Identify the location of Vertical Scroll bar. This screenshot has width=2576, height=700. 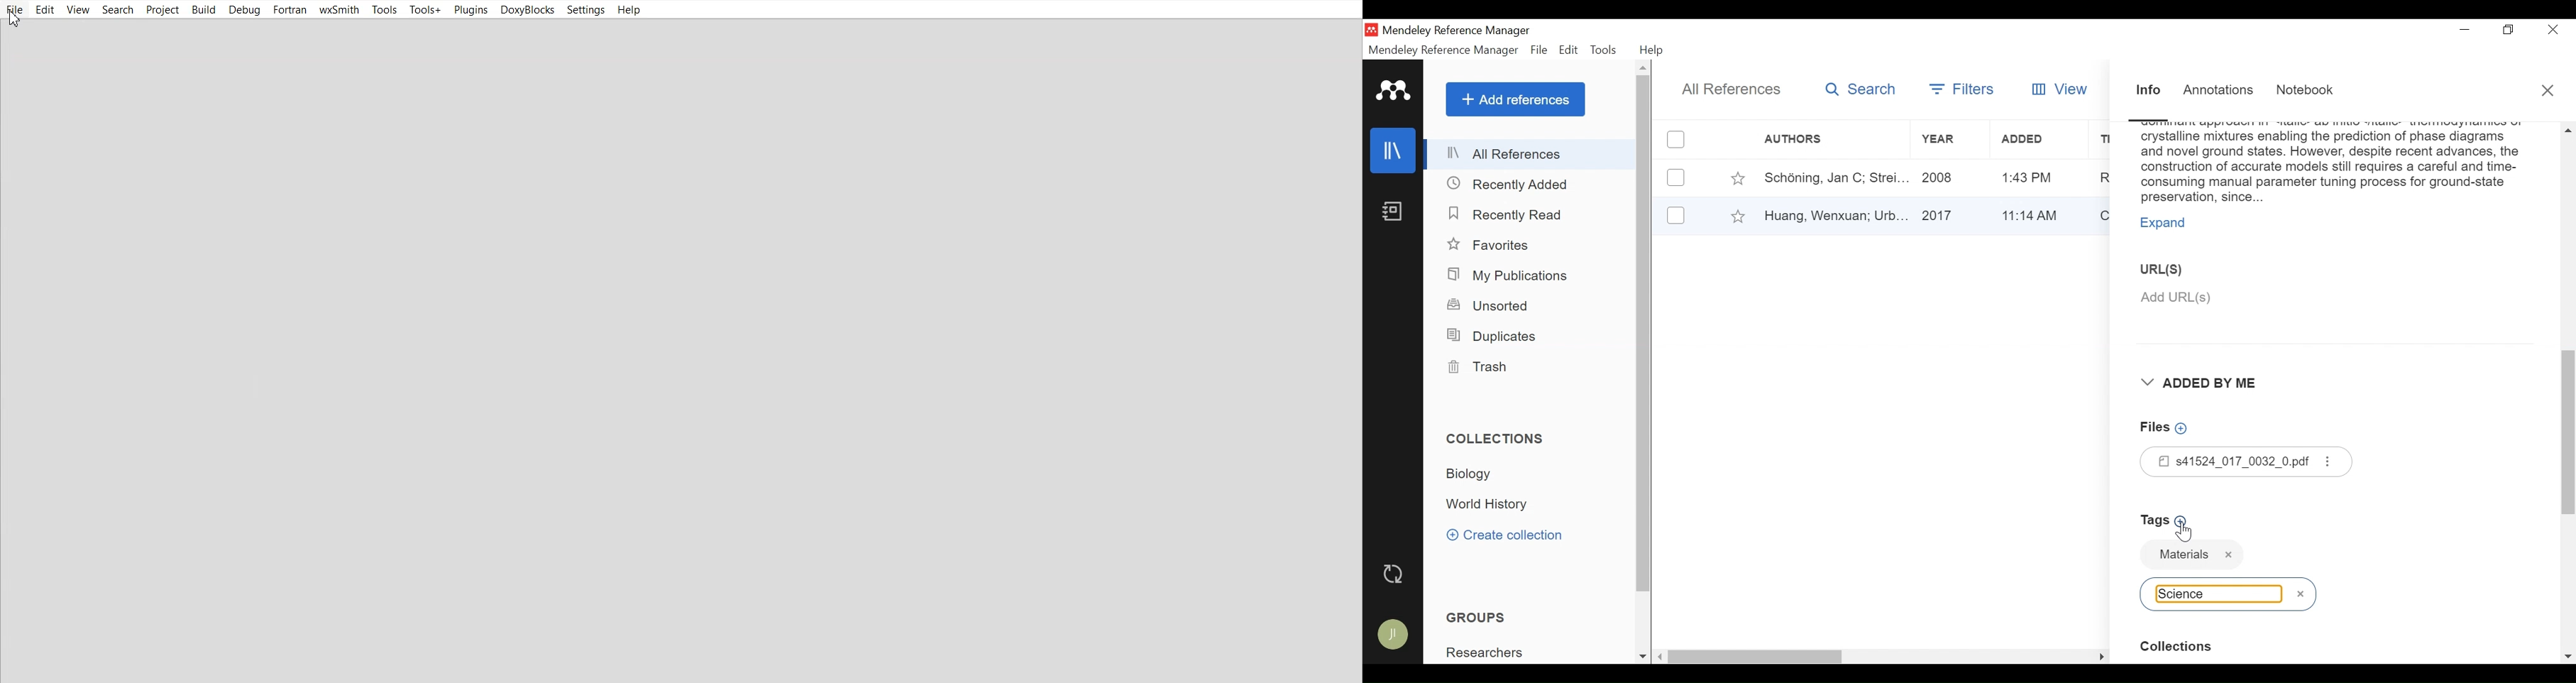
(1758, 658).